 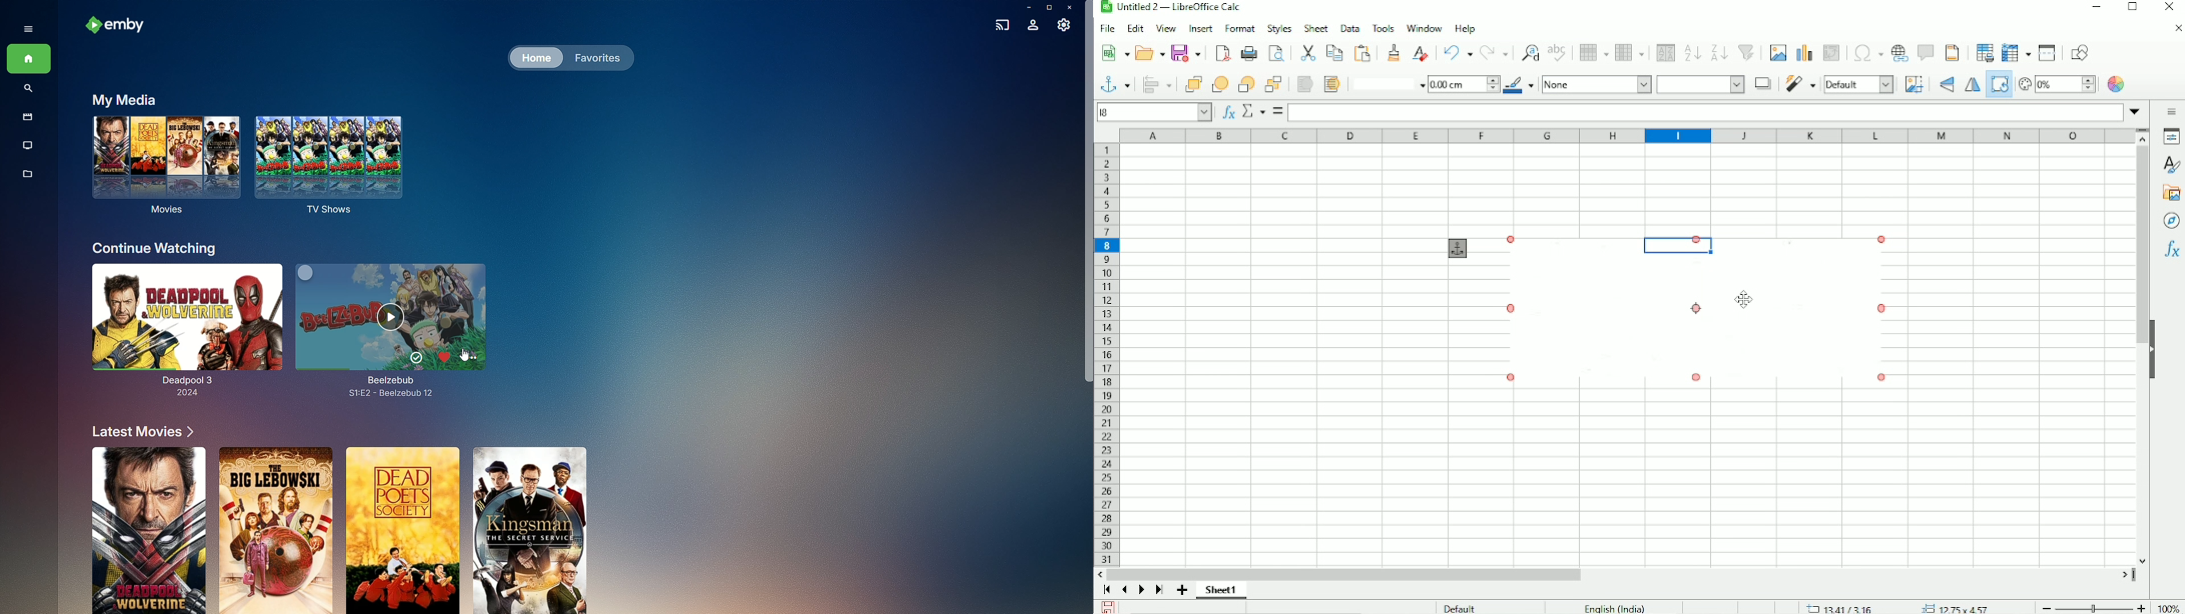 I want to click on Add sheet, so click(x=1181, y=590).